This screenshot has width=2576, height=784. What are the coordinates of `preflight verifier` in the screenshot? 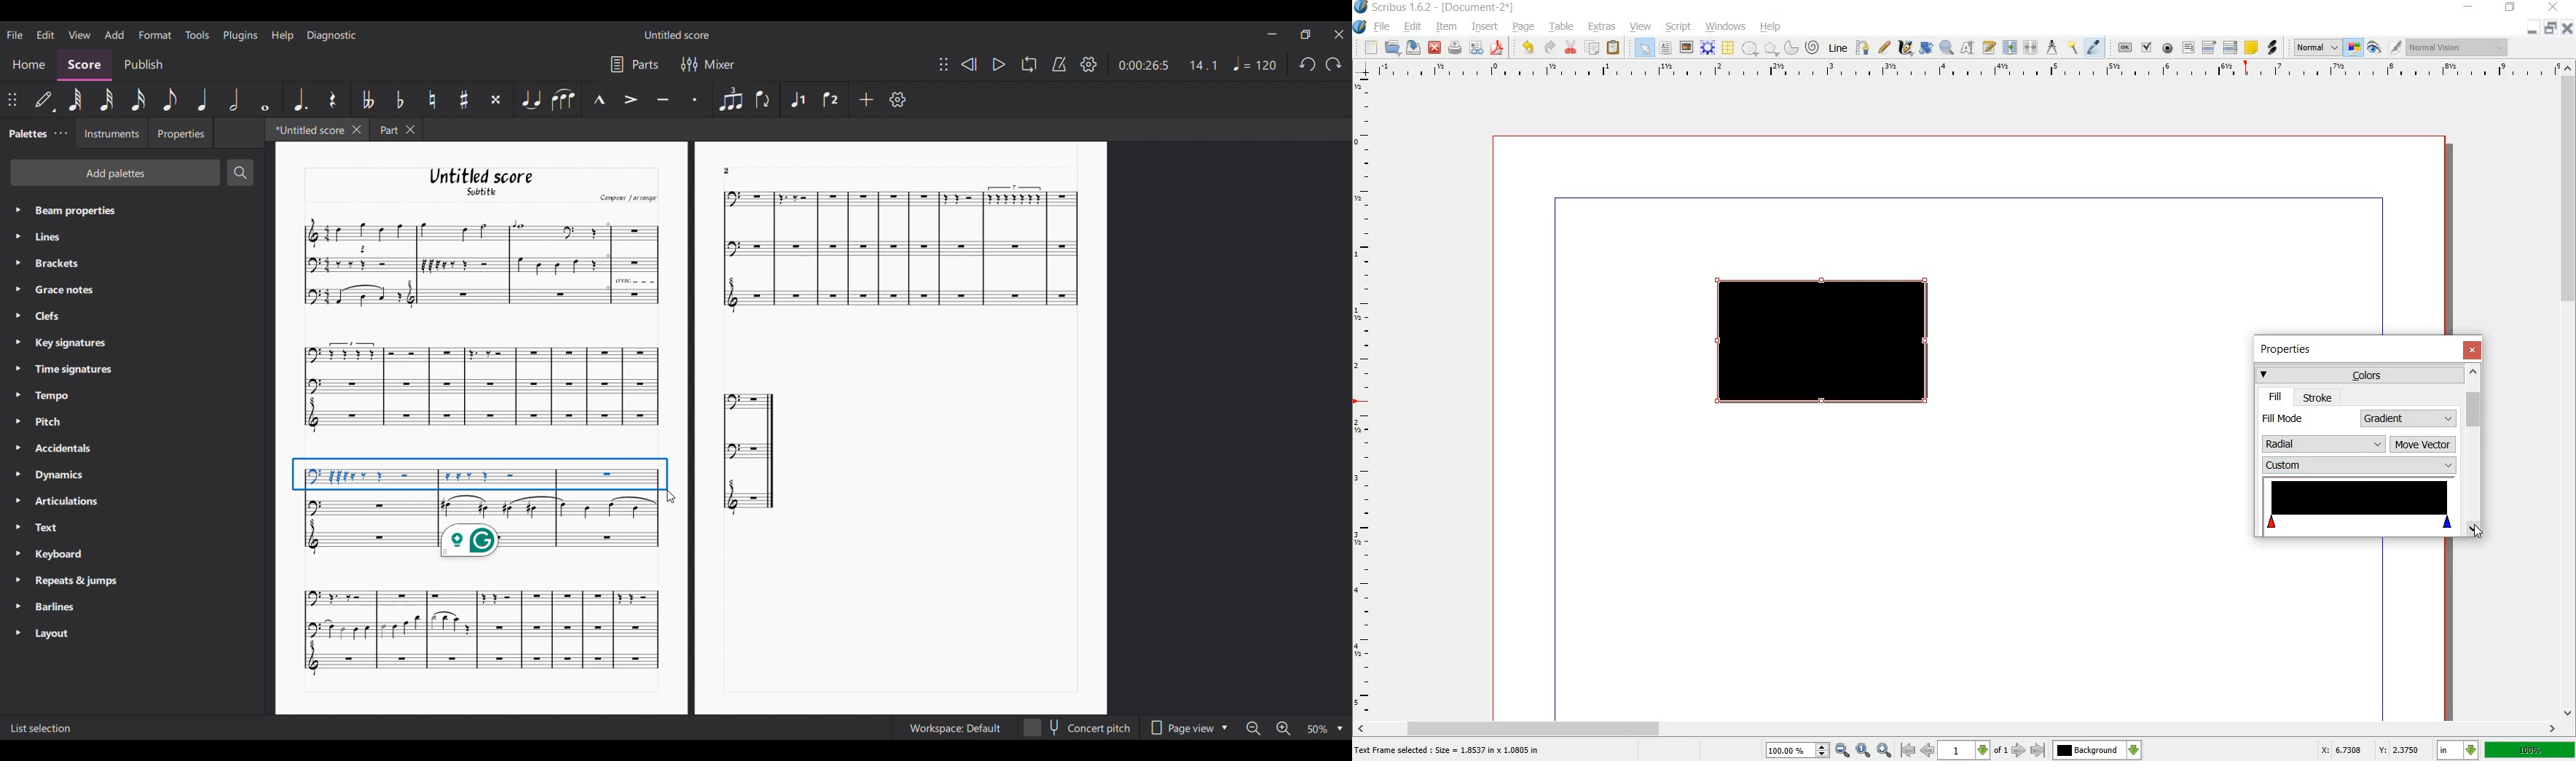 It's located at (1475, 48).